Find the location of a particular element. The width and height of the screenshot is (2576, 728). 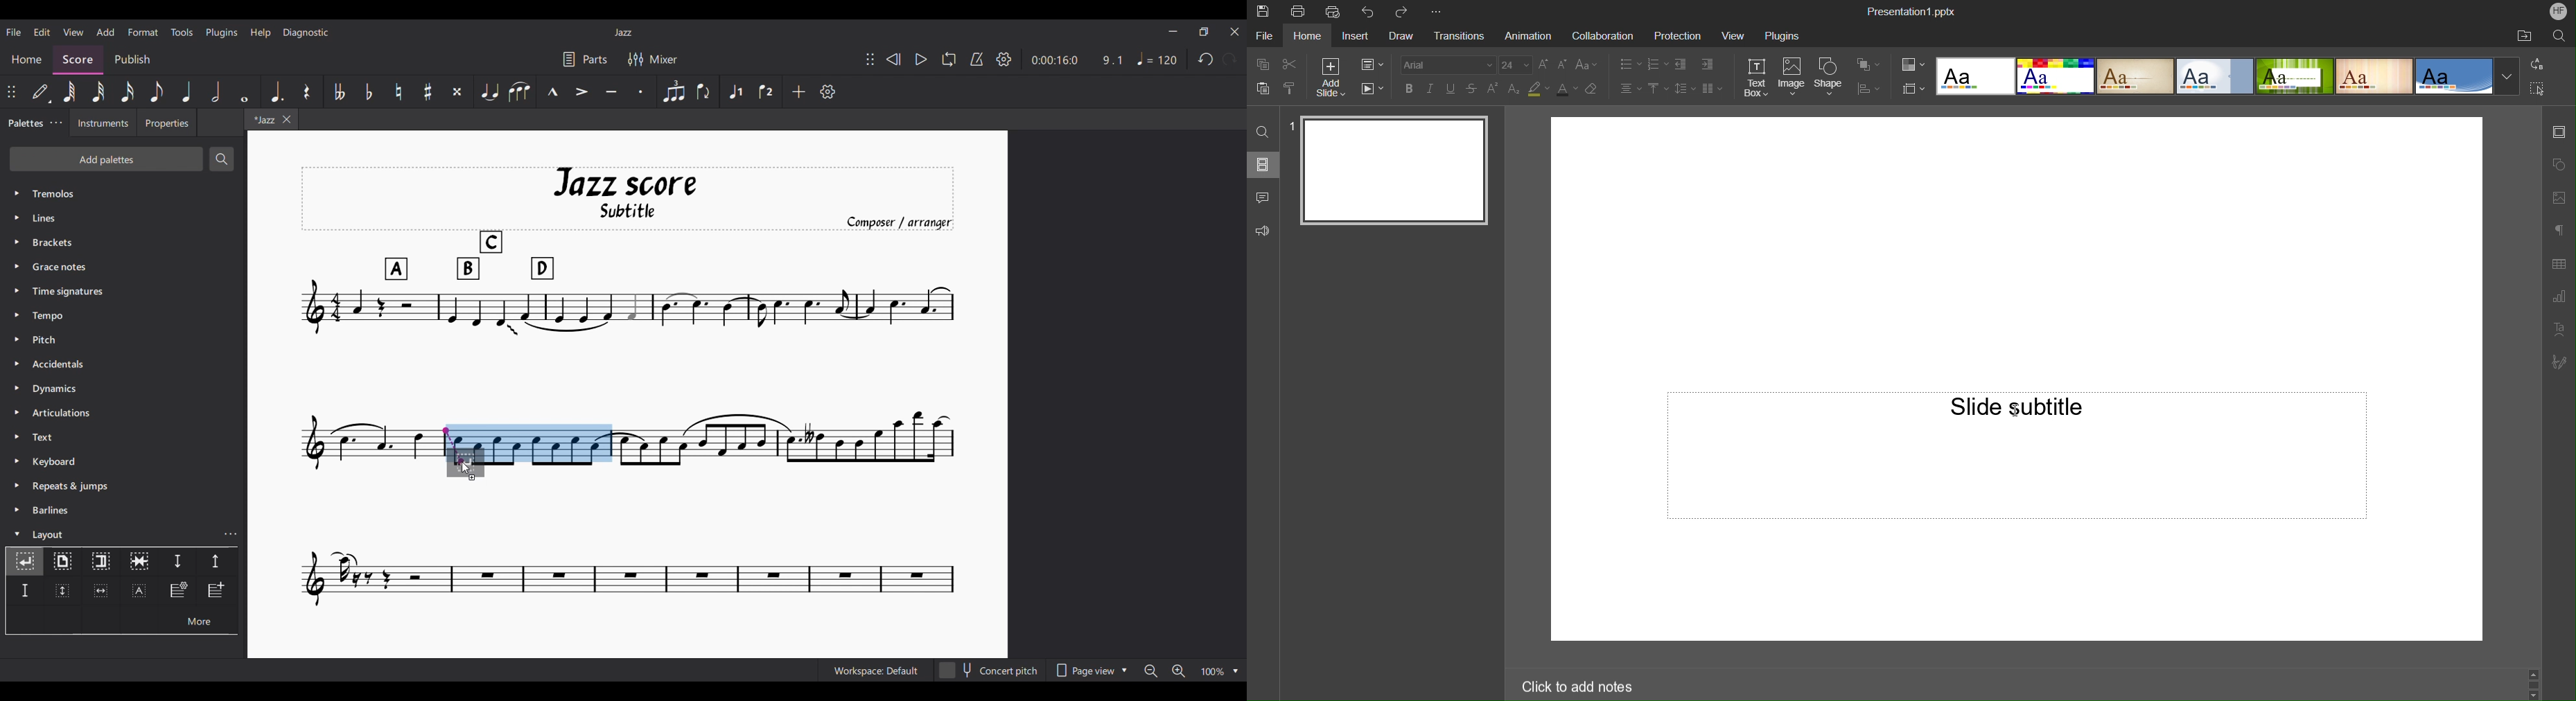

Signature is located at coordinates (2559, 362).